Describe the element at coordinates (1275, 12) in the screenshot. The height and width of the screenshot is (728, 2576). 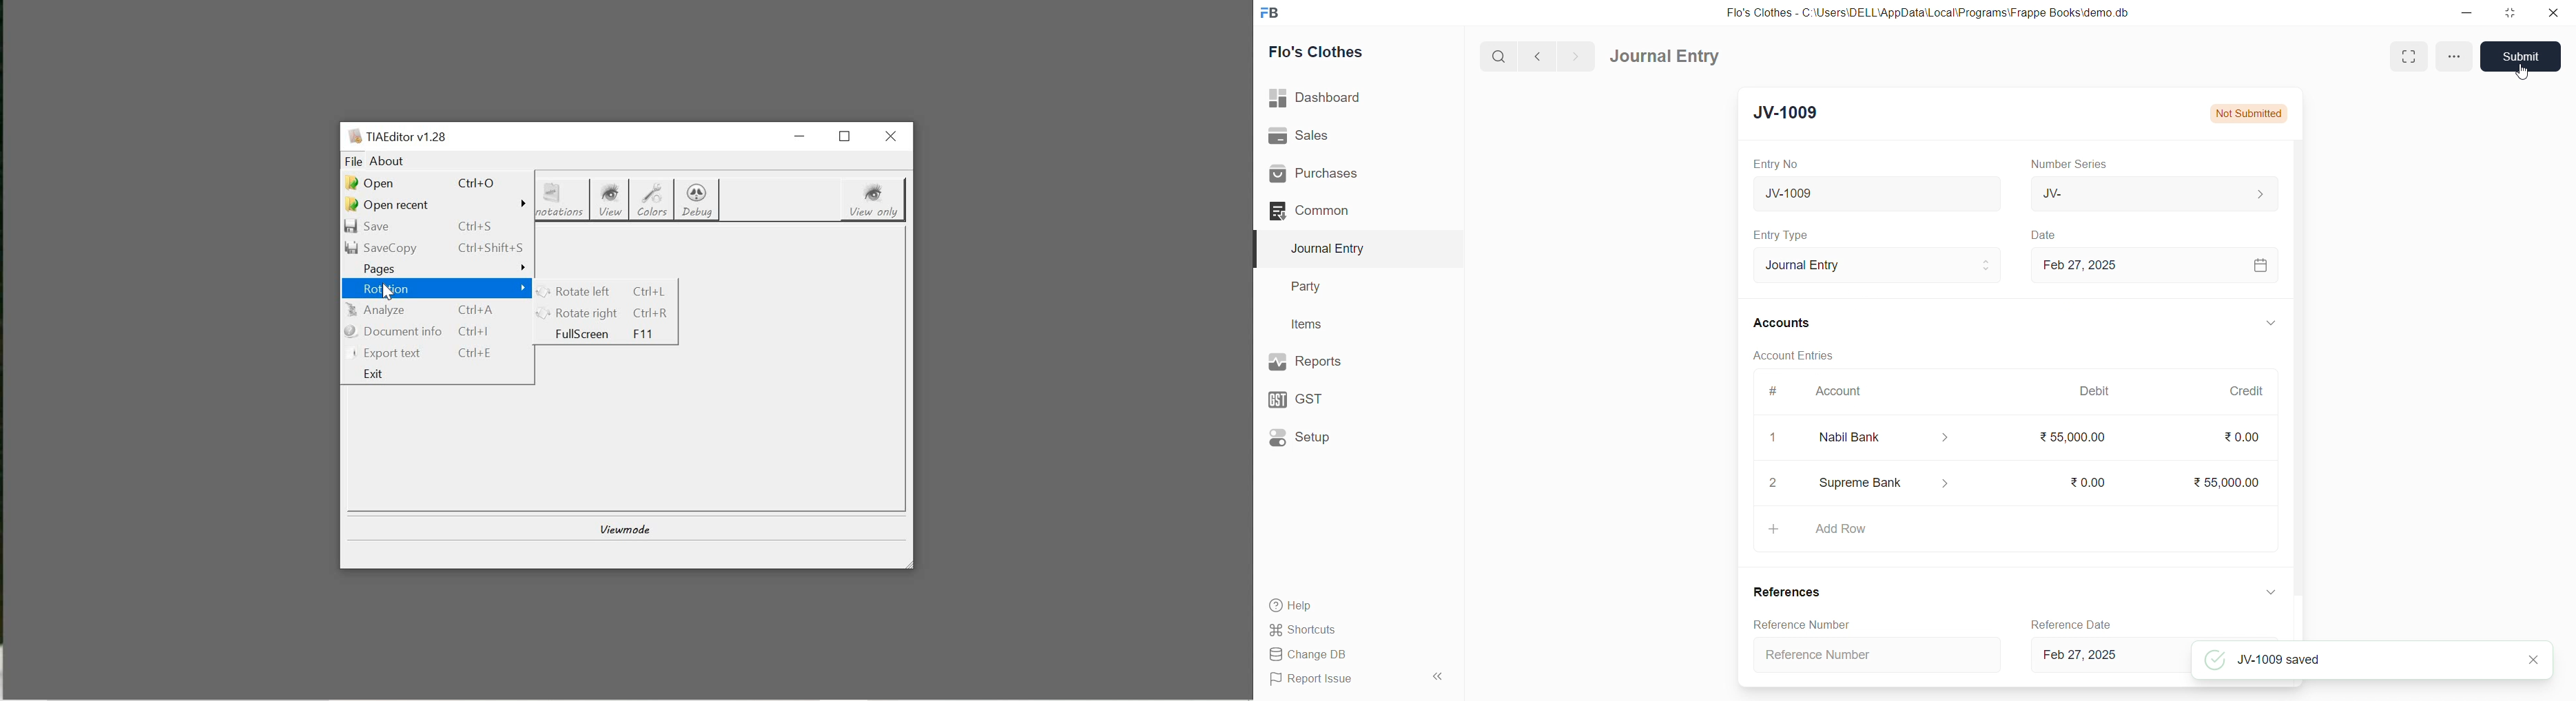
I see `logo` at that location.